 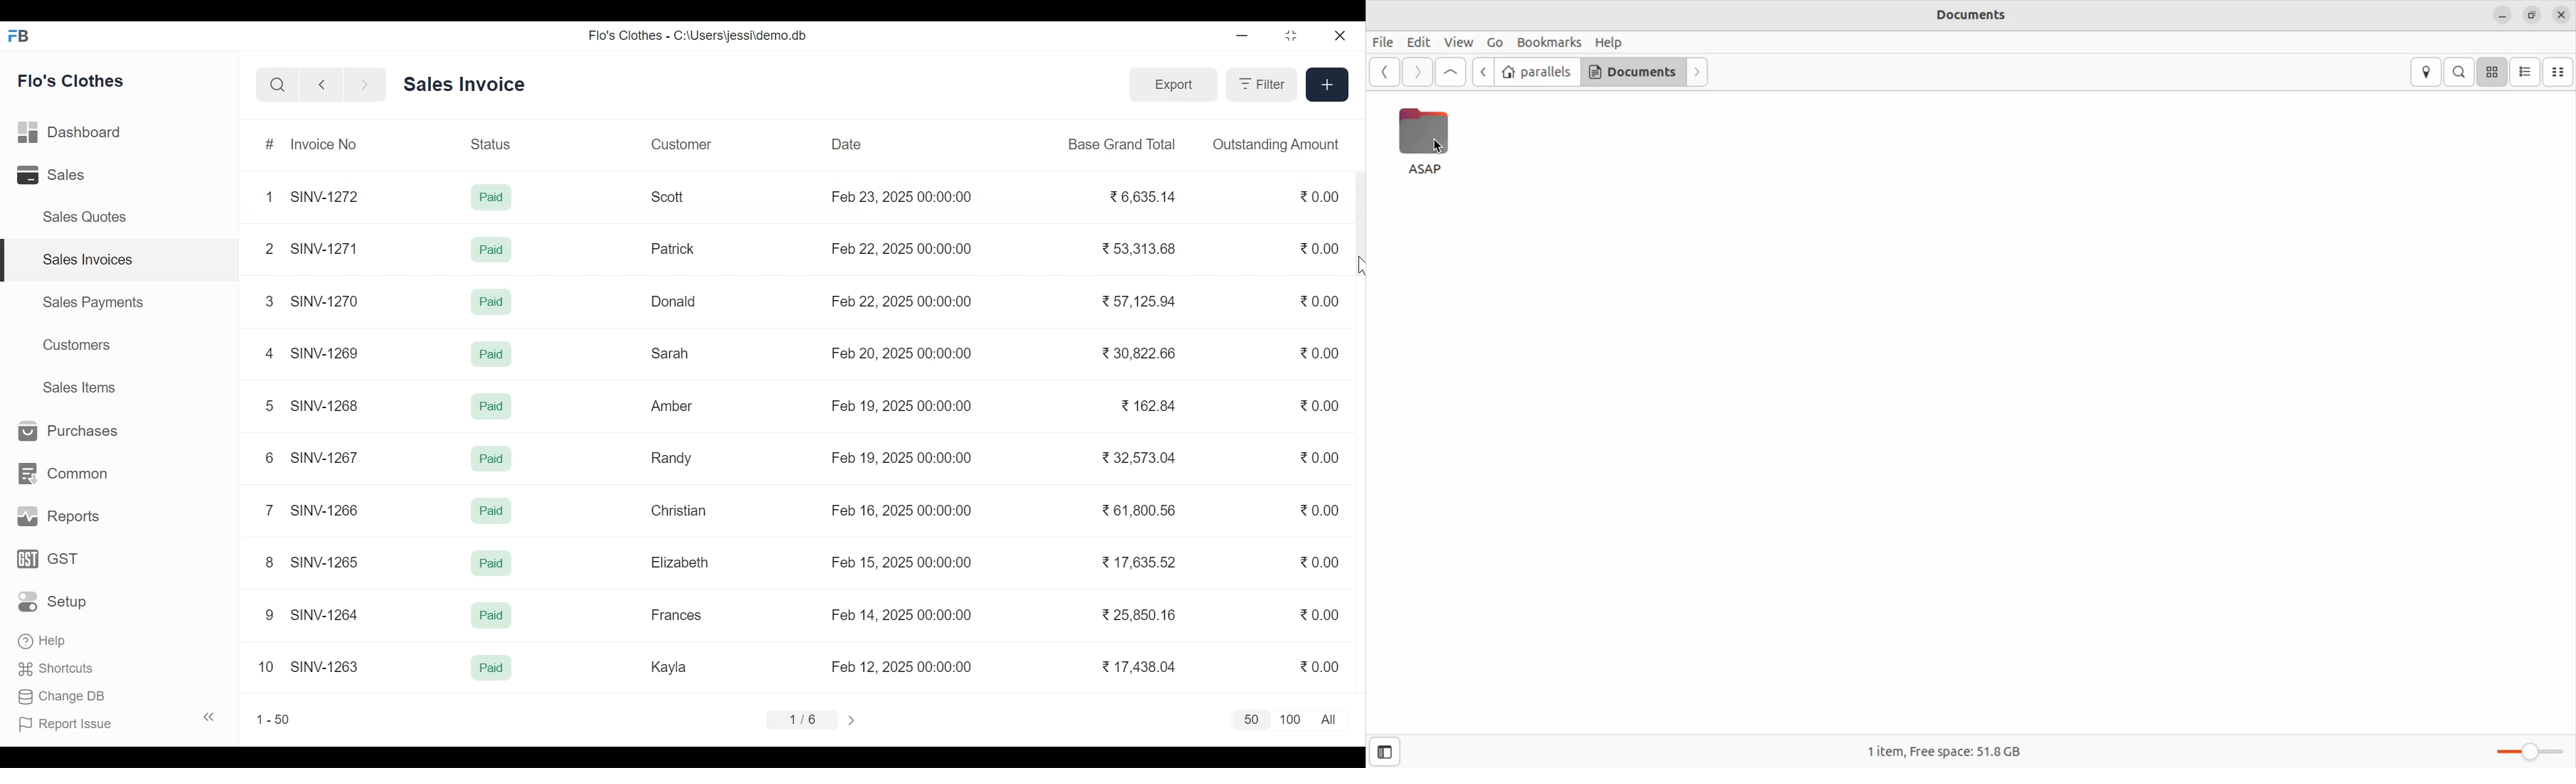 What do you see at coordinates (1260, 84) in the screenshot?
I see `Filter` at bounding box center [1260, 84].